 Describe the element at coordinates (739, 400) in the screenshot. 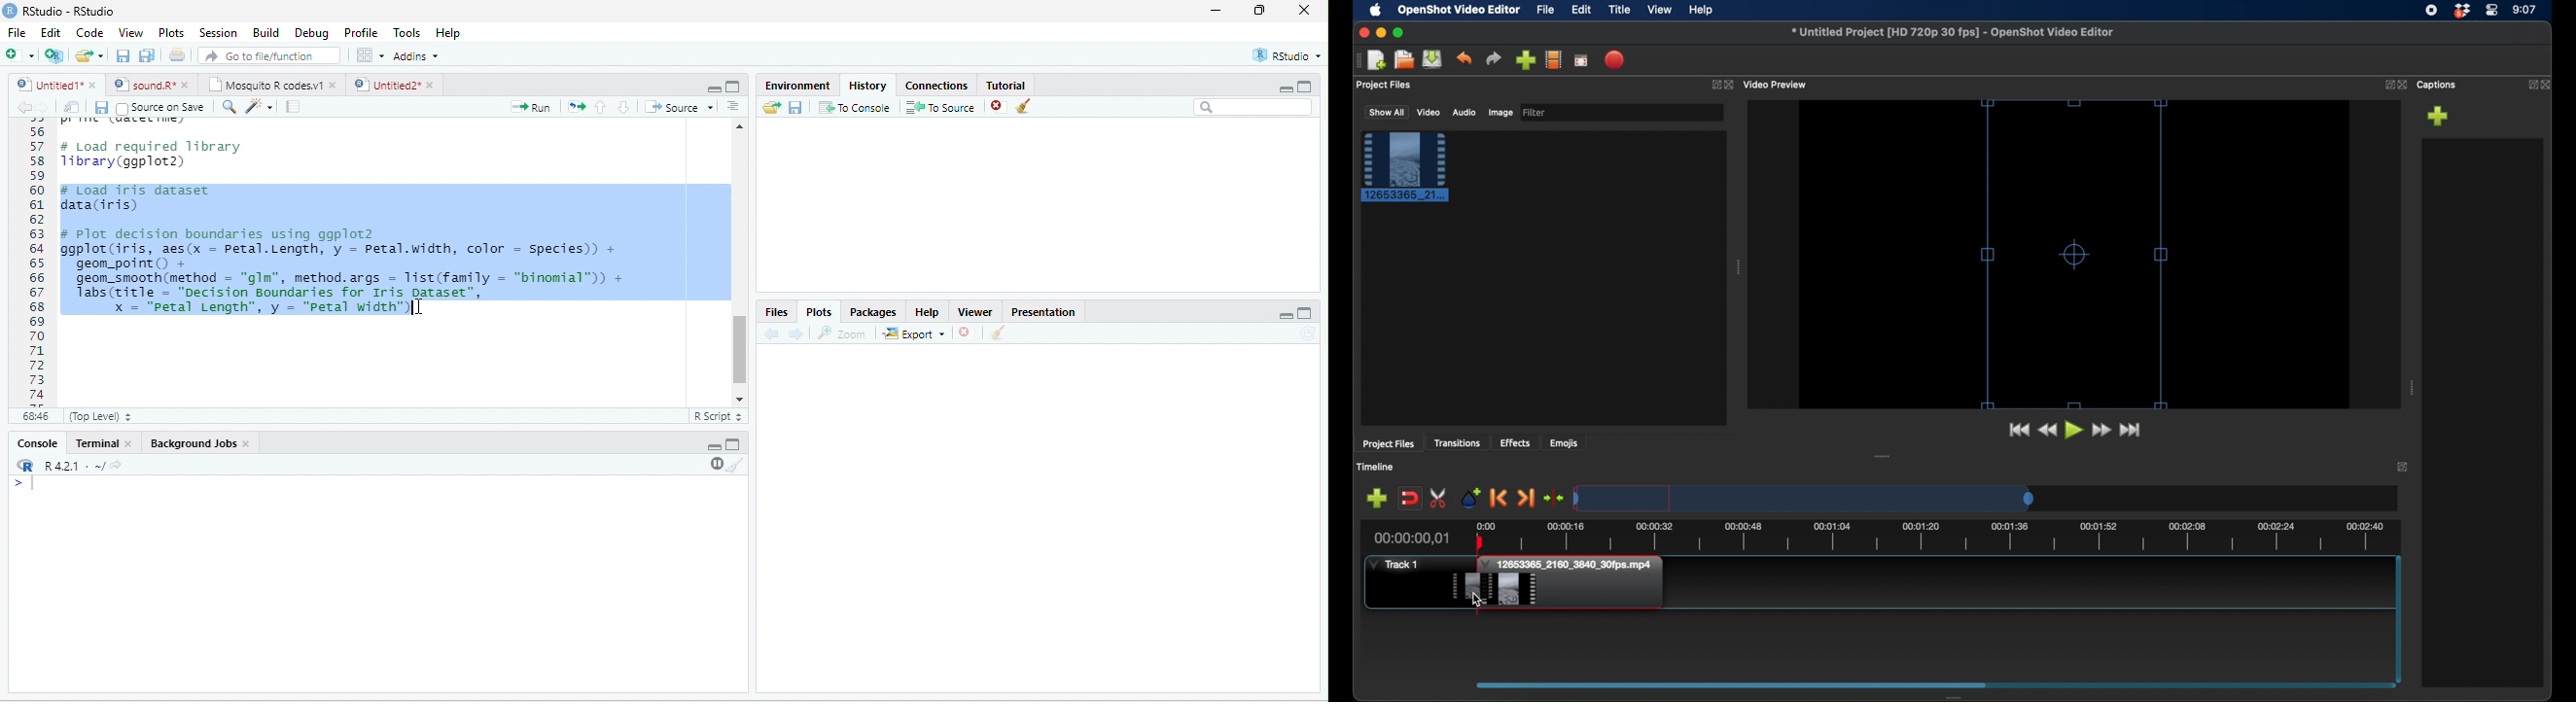

I see `scroll down` at that location.